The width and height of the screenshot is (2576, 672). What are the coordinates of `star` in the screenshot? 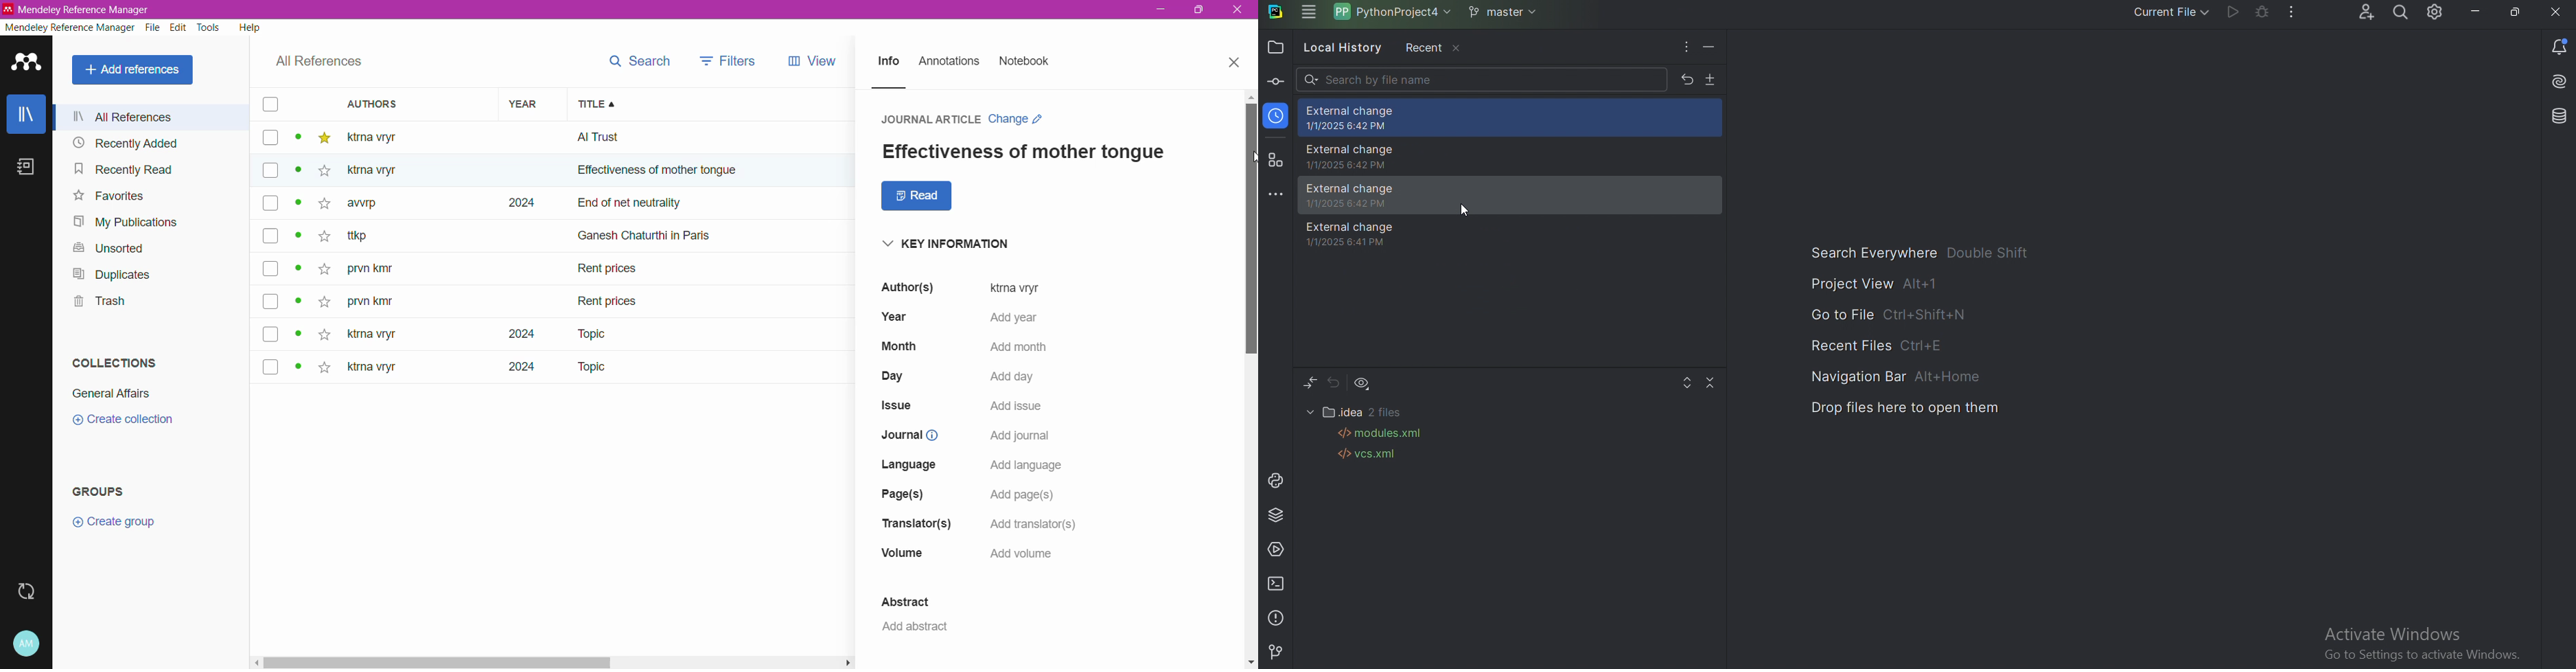 It's located at (324, 333).